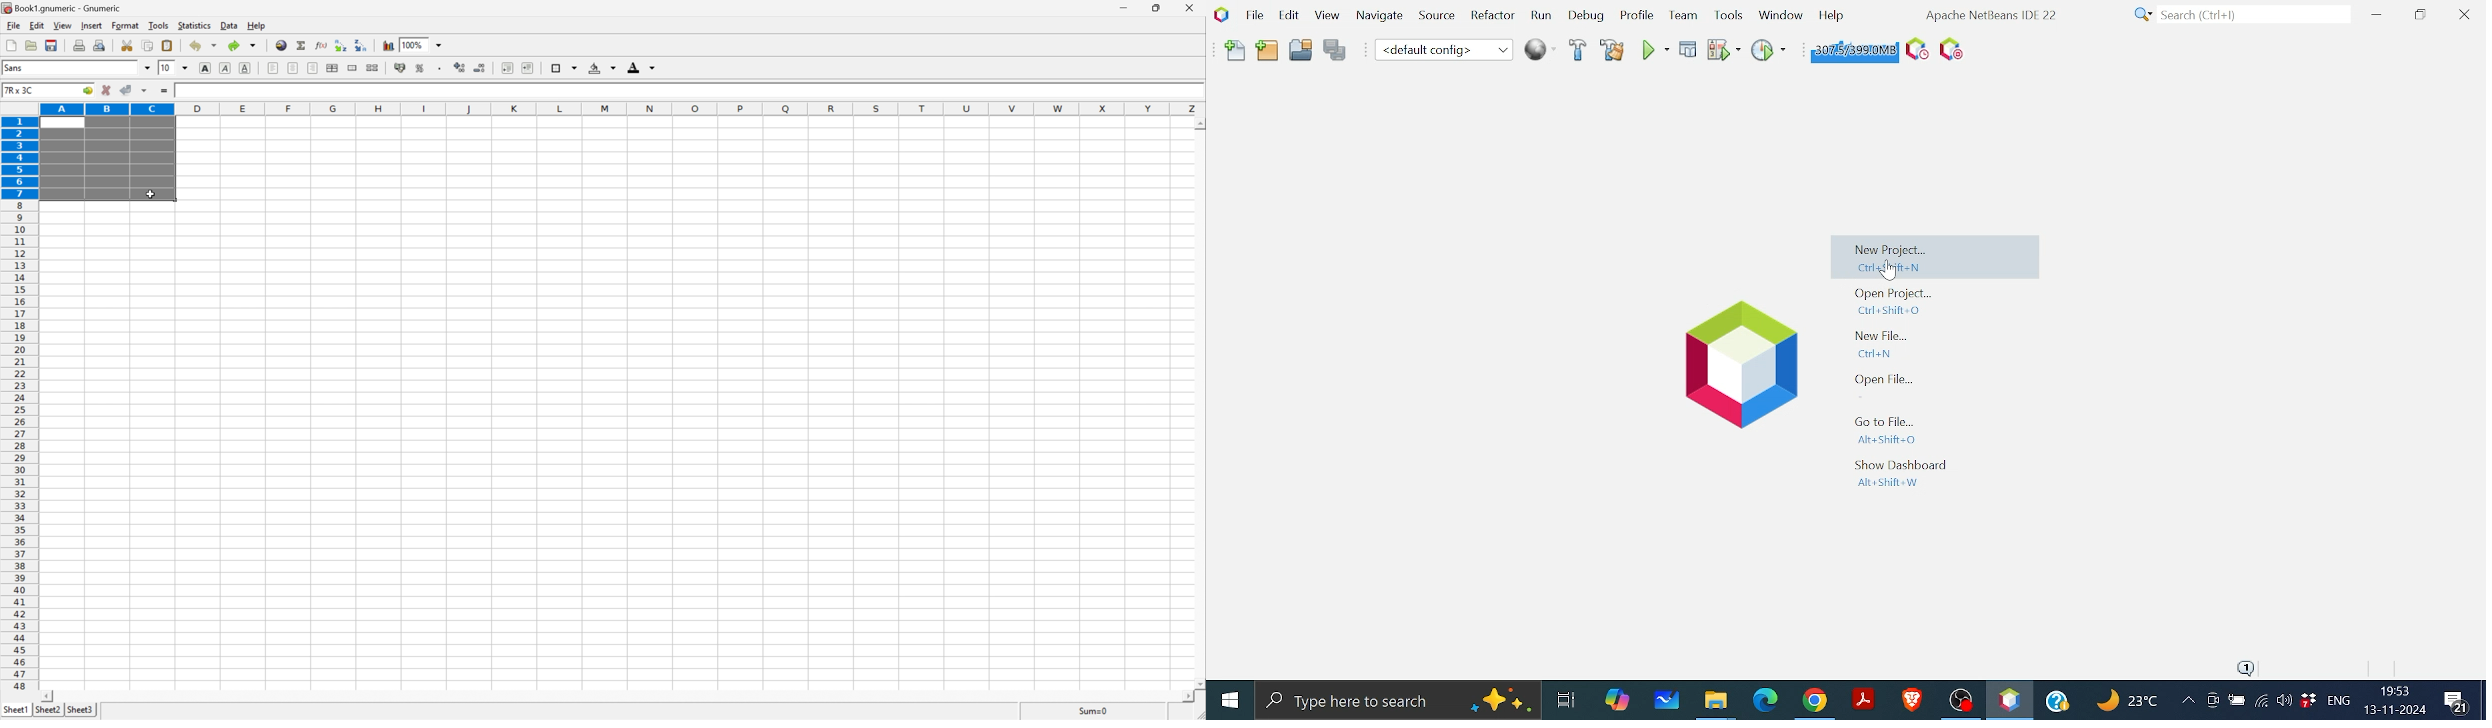 This screenshot has width=2492, height=728. What do you see at coordinates (461, 68) in the screenshot?
I see `increase number of decimals displayed` at bounding box center [461, 68].